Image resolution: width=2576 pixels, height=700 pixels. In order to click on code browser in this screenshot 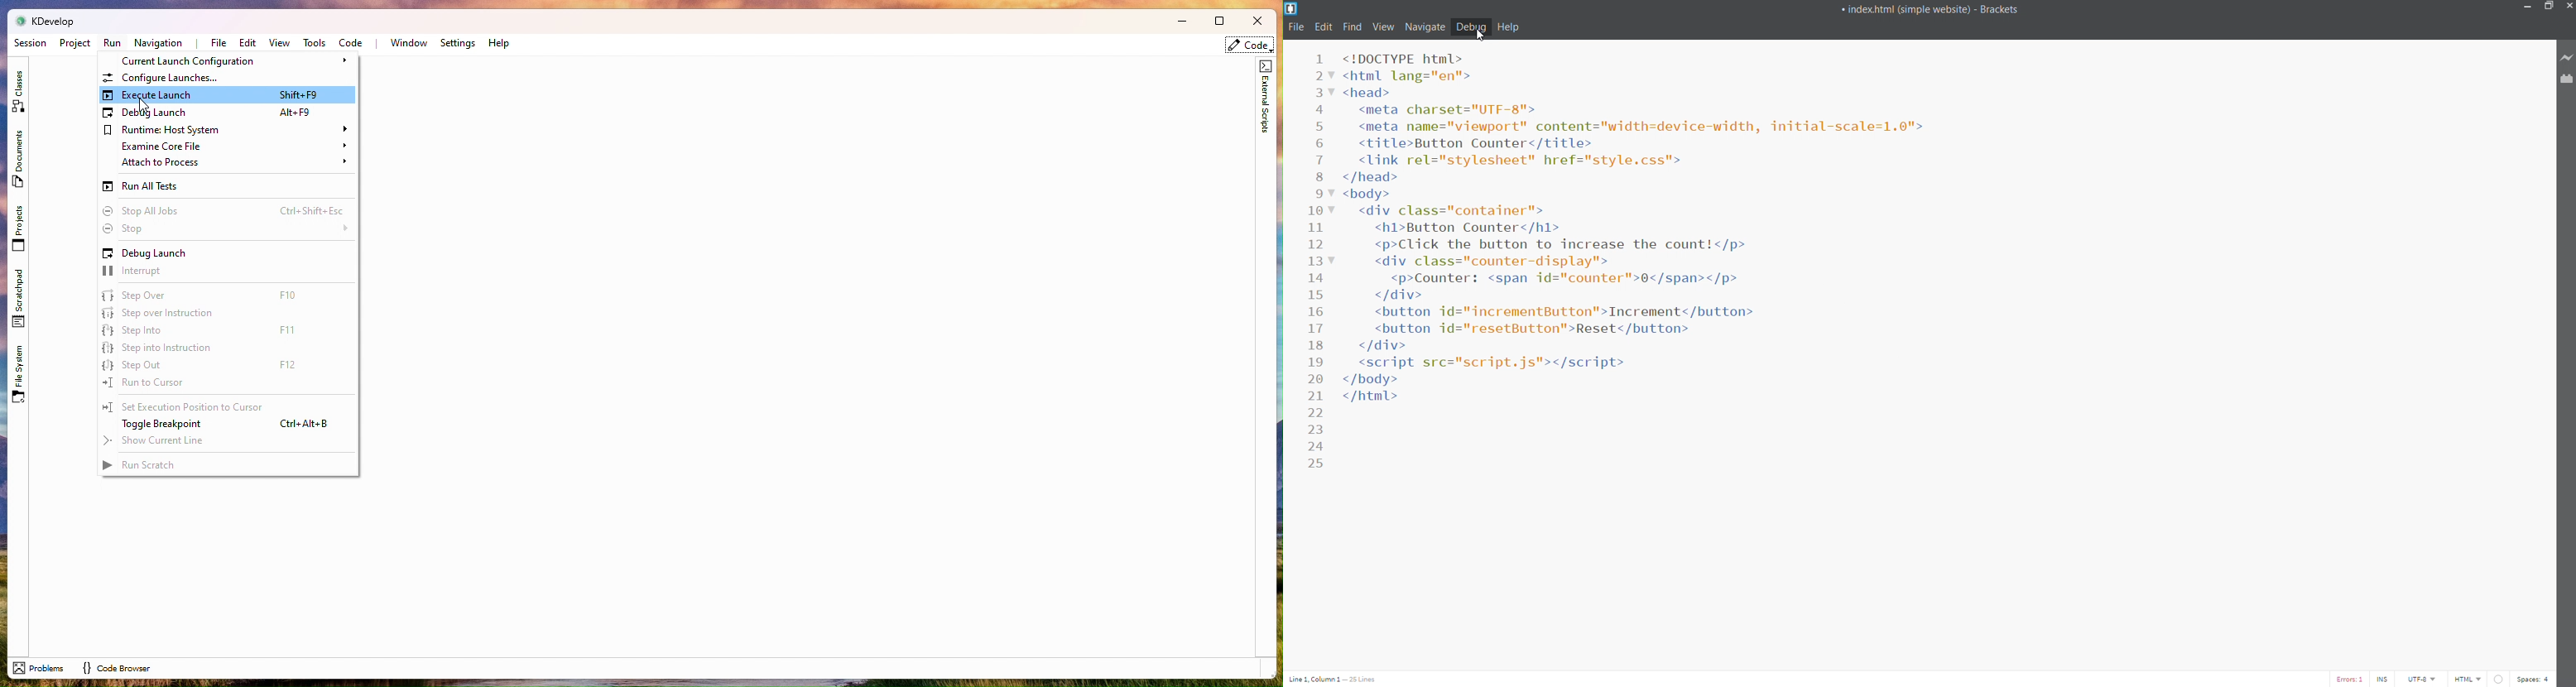, I will do `click(117, 668)`.